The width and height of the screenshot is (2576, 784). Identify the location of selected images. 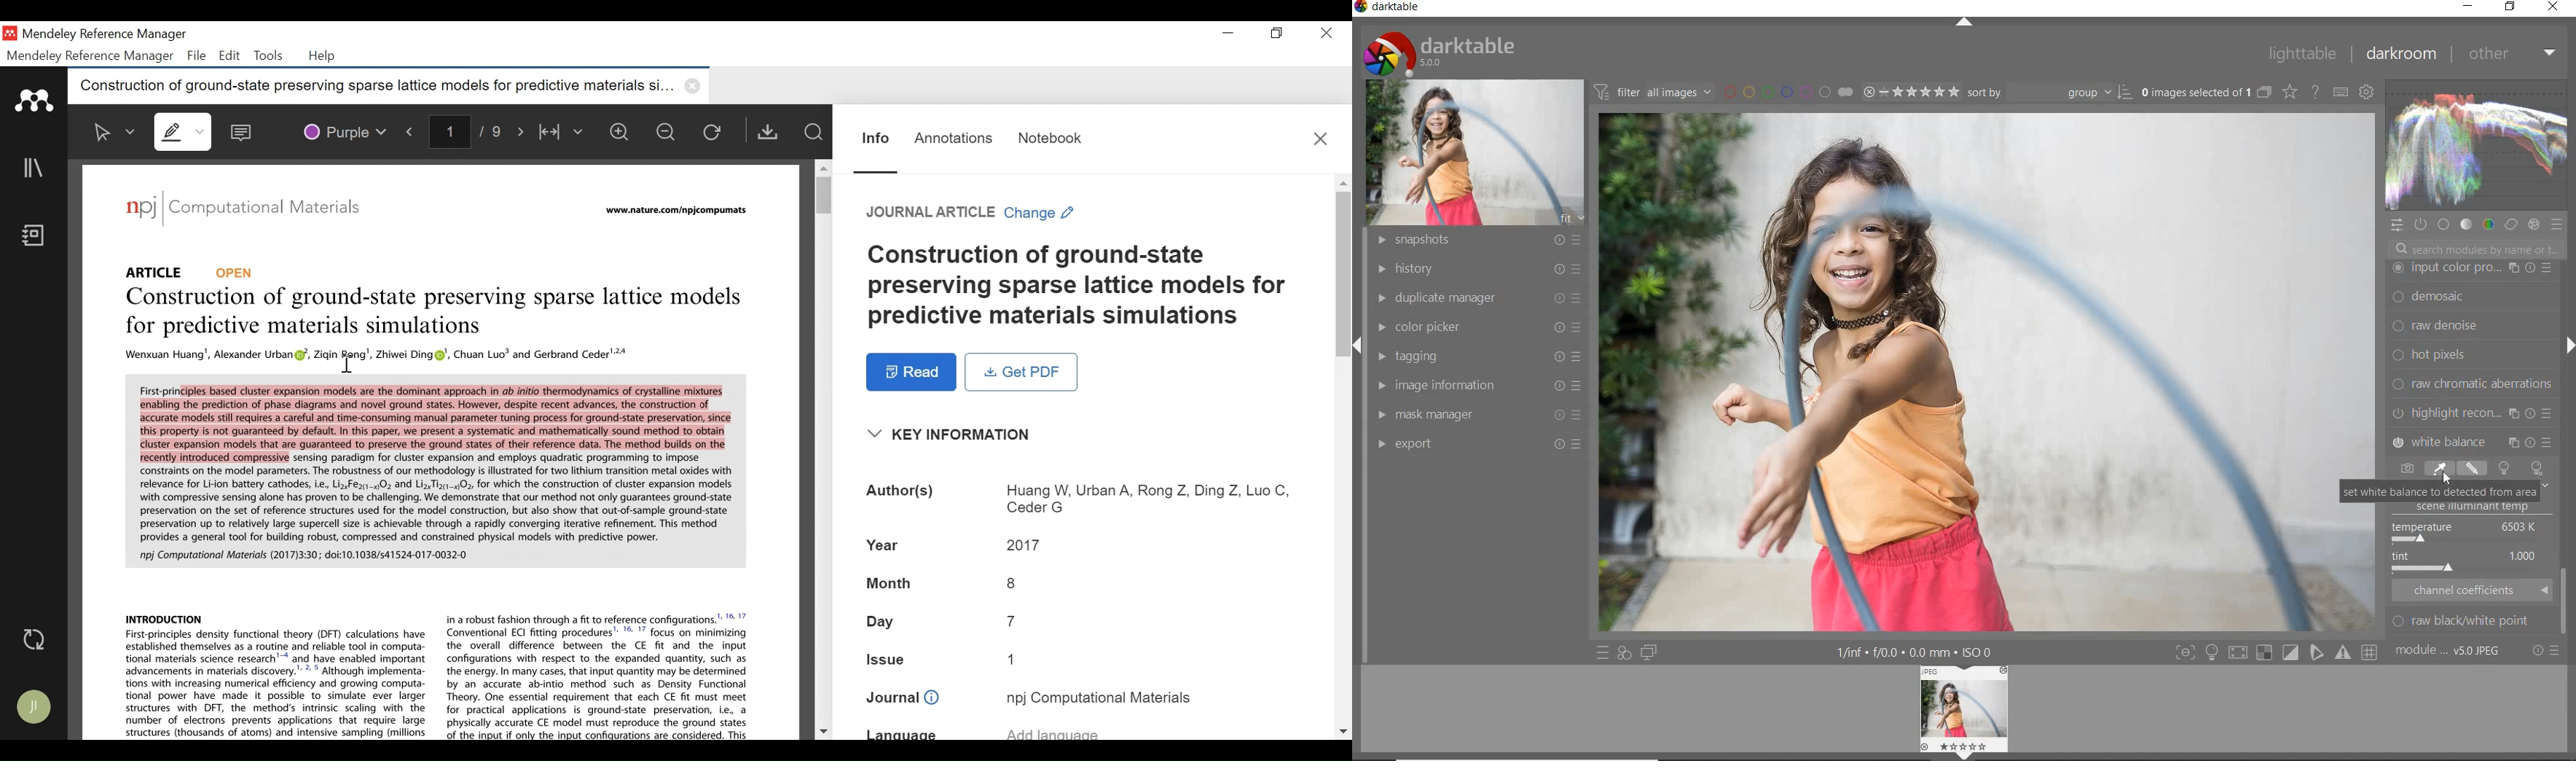
(2194, 92).